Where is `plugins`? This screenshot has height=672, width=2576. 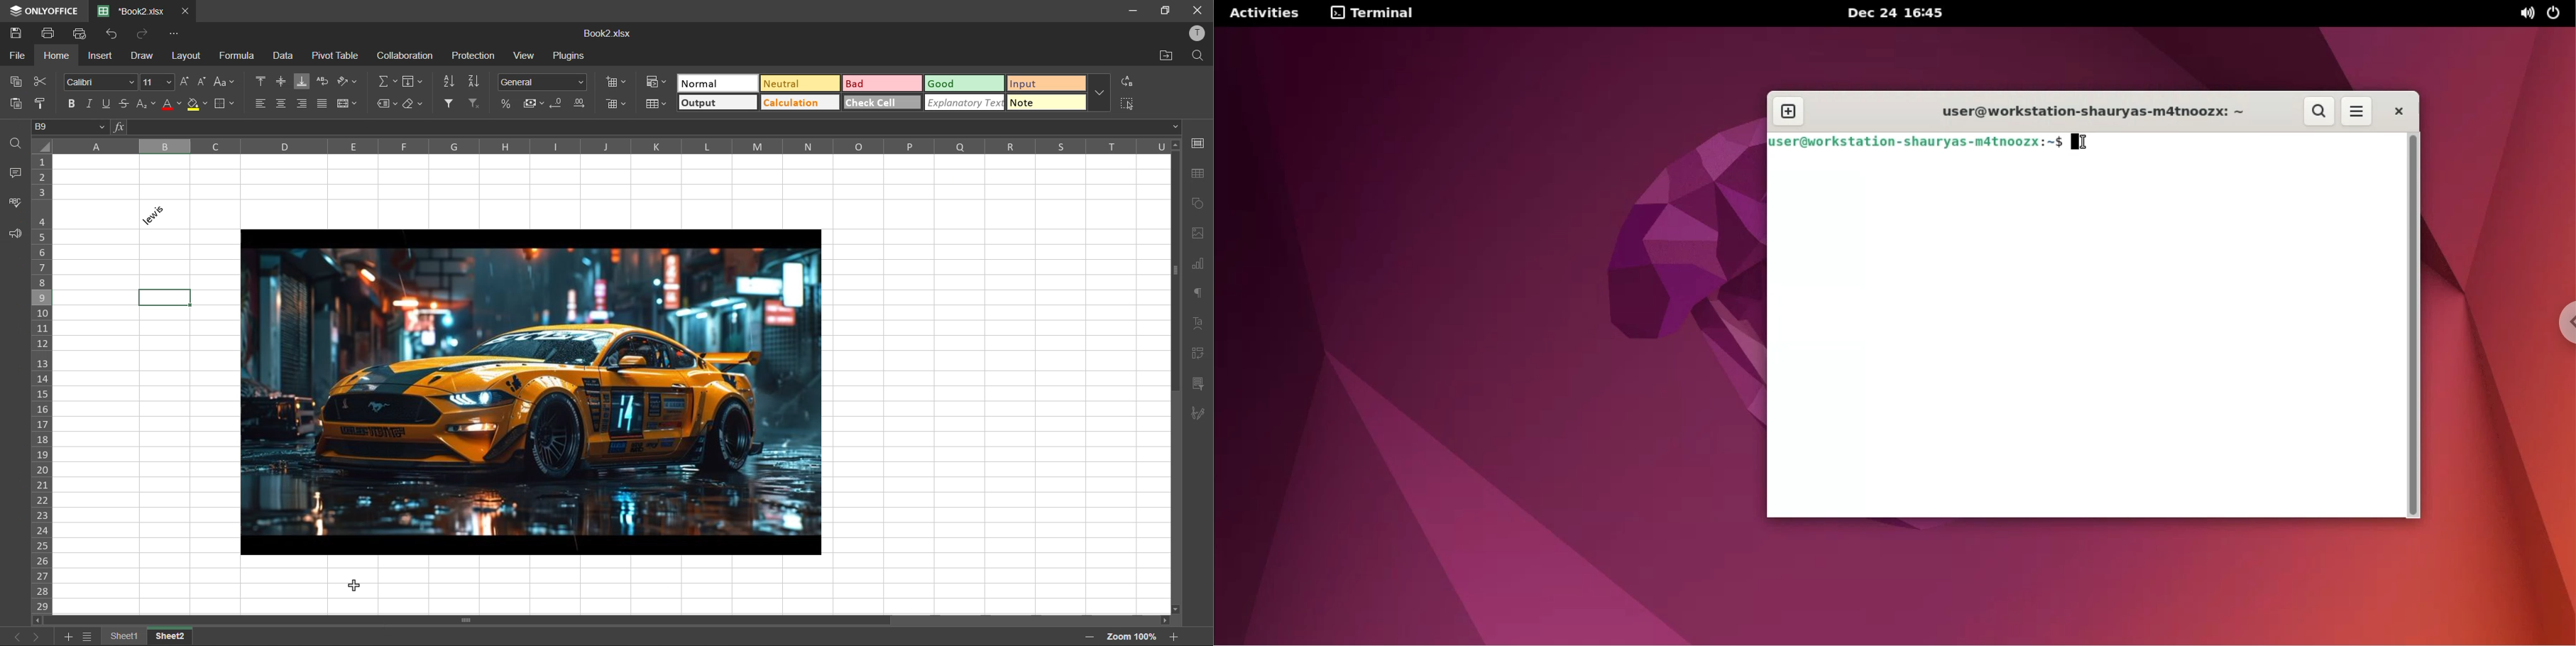
plugins is located at coordinates (571, 56).